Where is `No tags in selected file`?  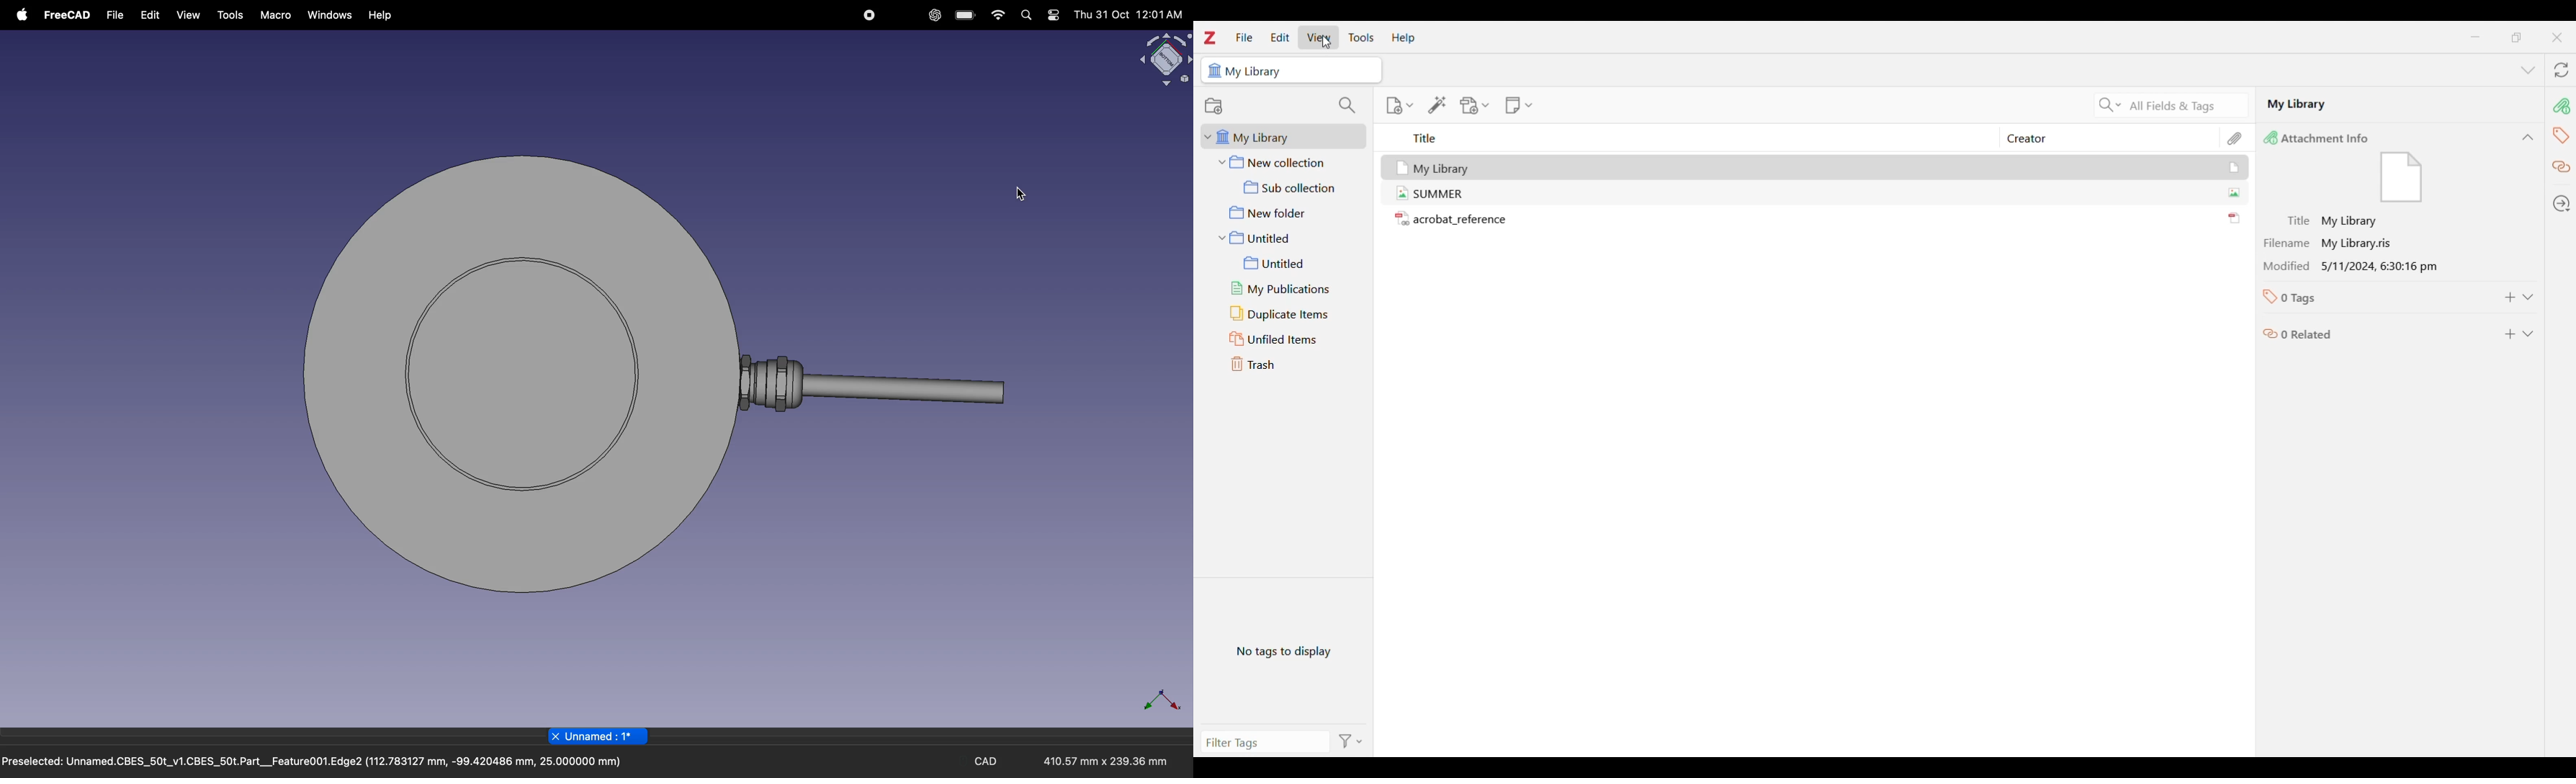
No tags in selected file is located at coordinates (1283, 650).